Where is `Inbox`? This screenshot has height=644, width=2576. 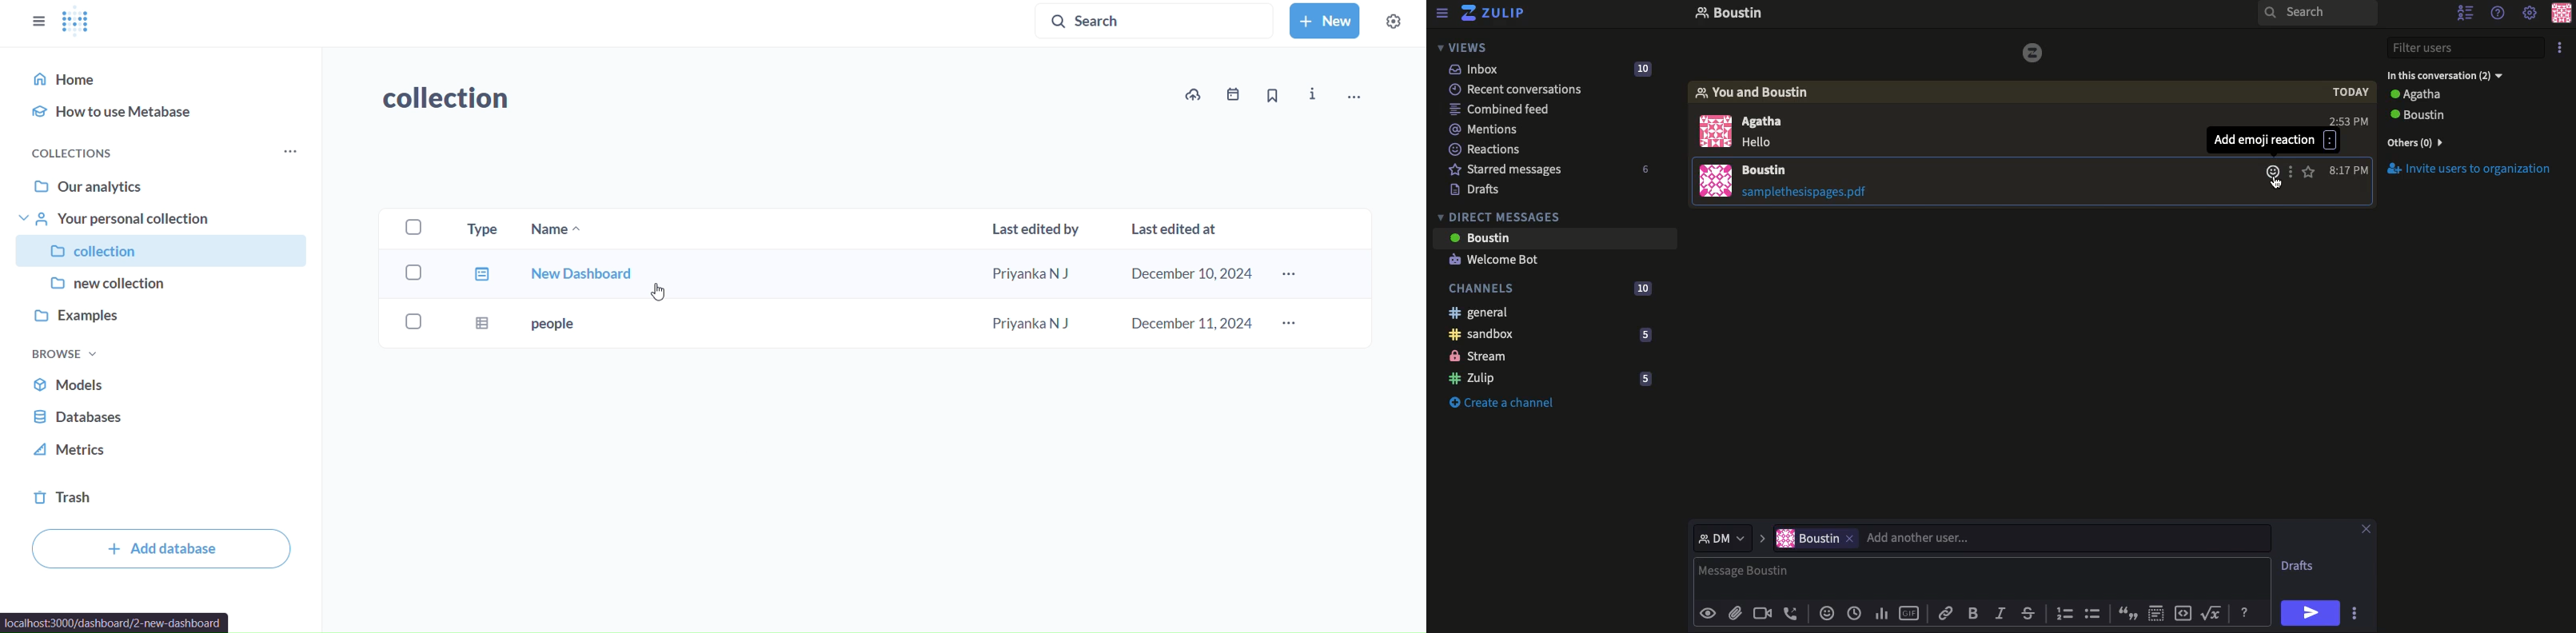
Inbox is located at coordinates (1877, 14).